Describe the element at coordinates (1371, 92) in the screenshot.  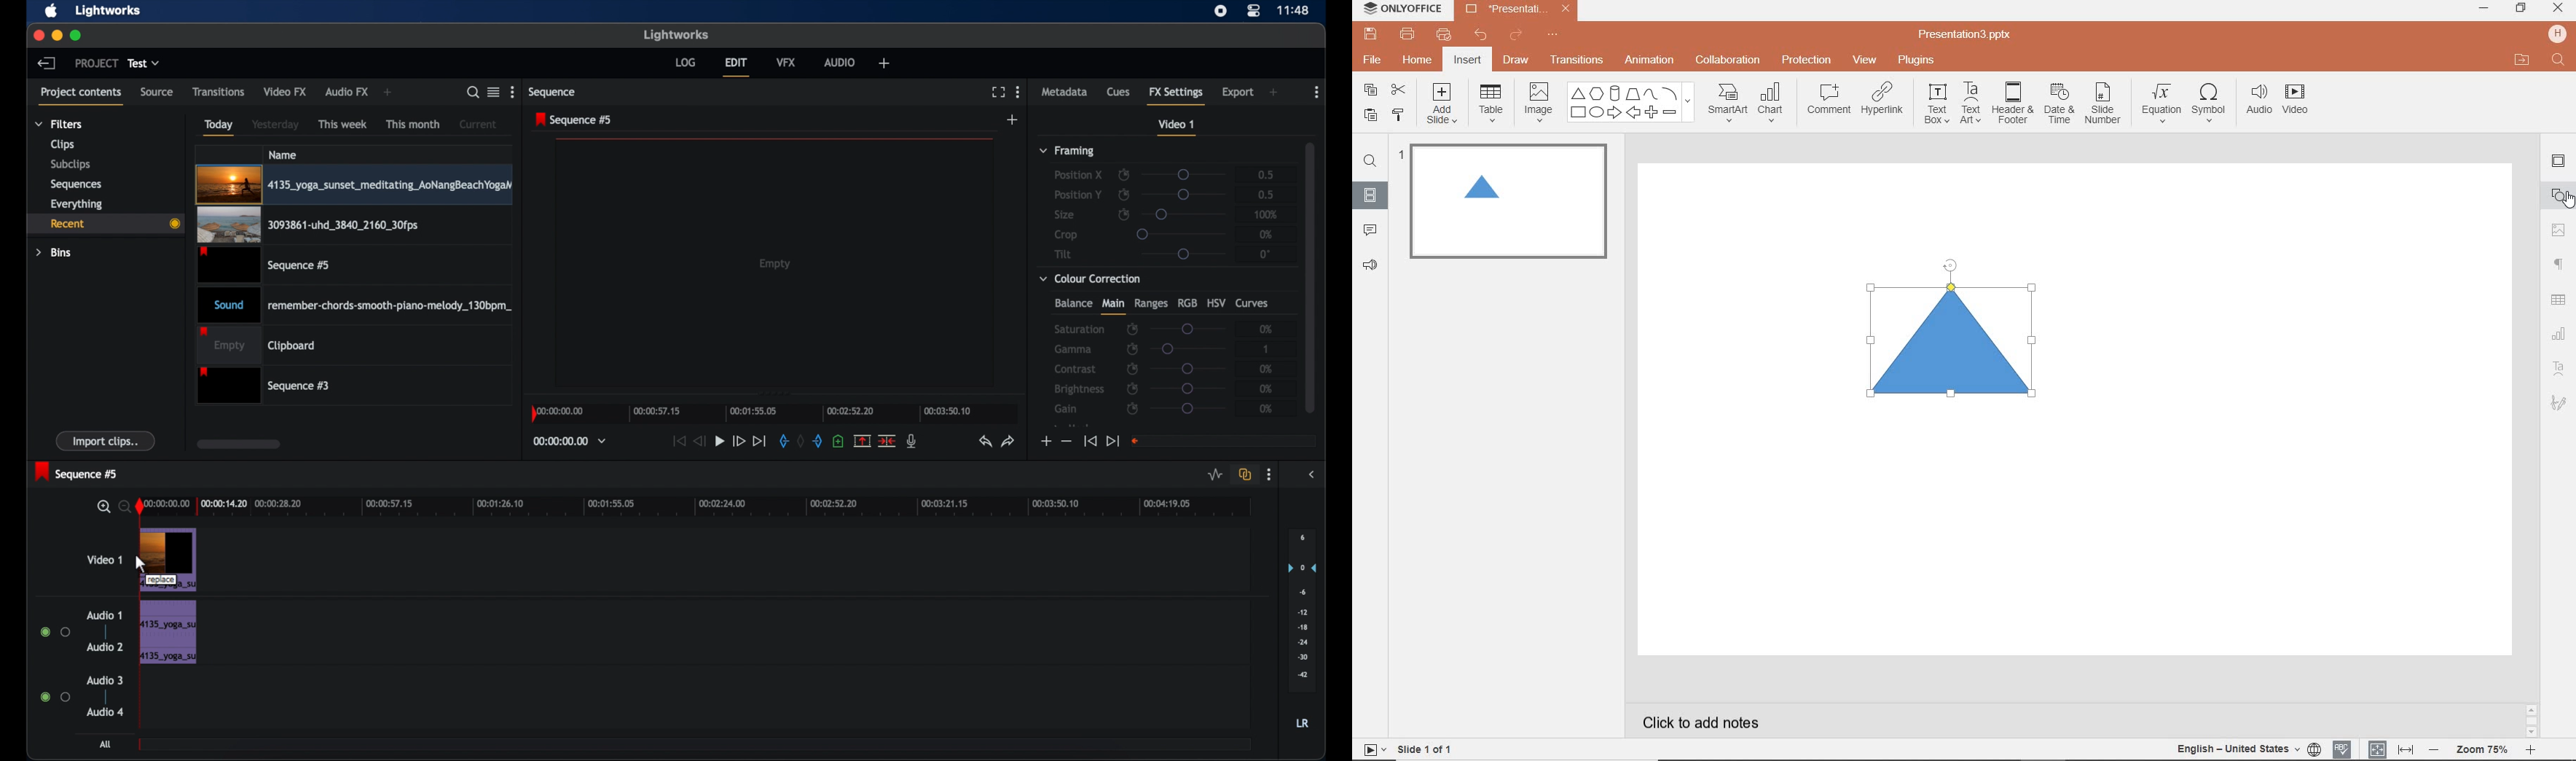
I see `COPY` at that location.